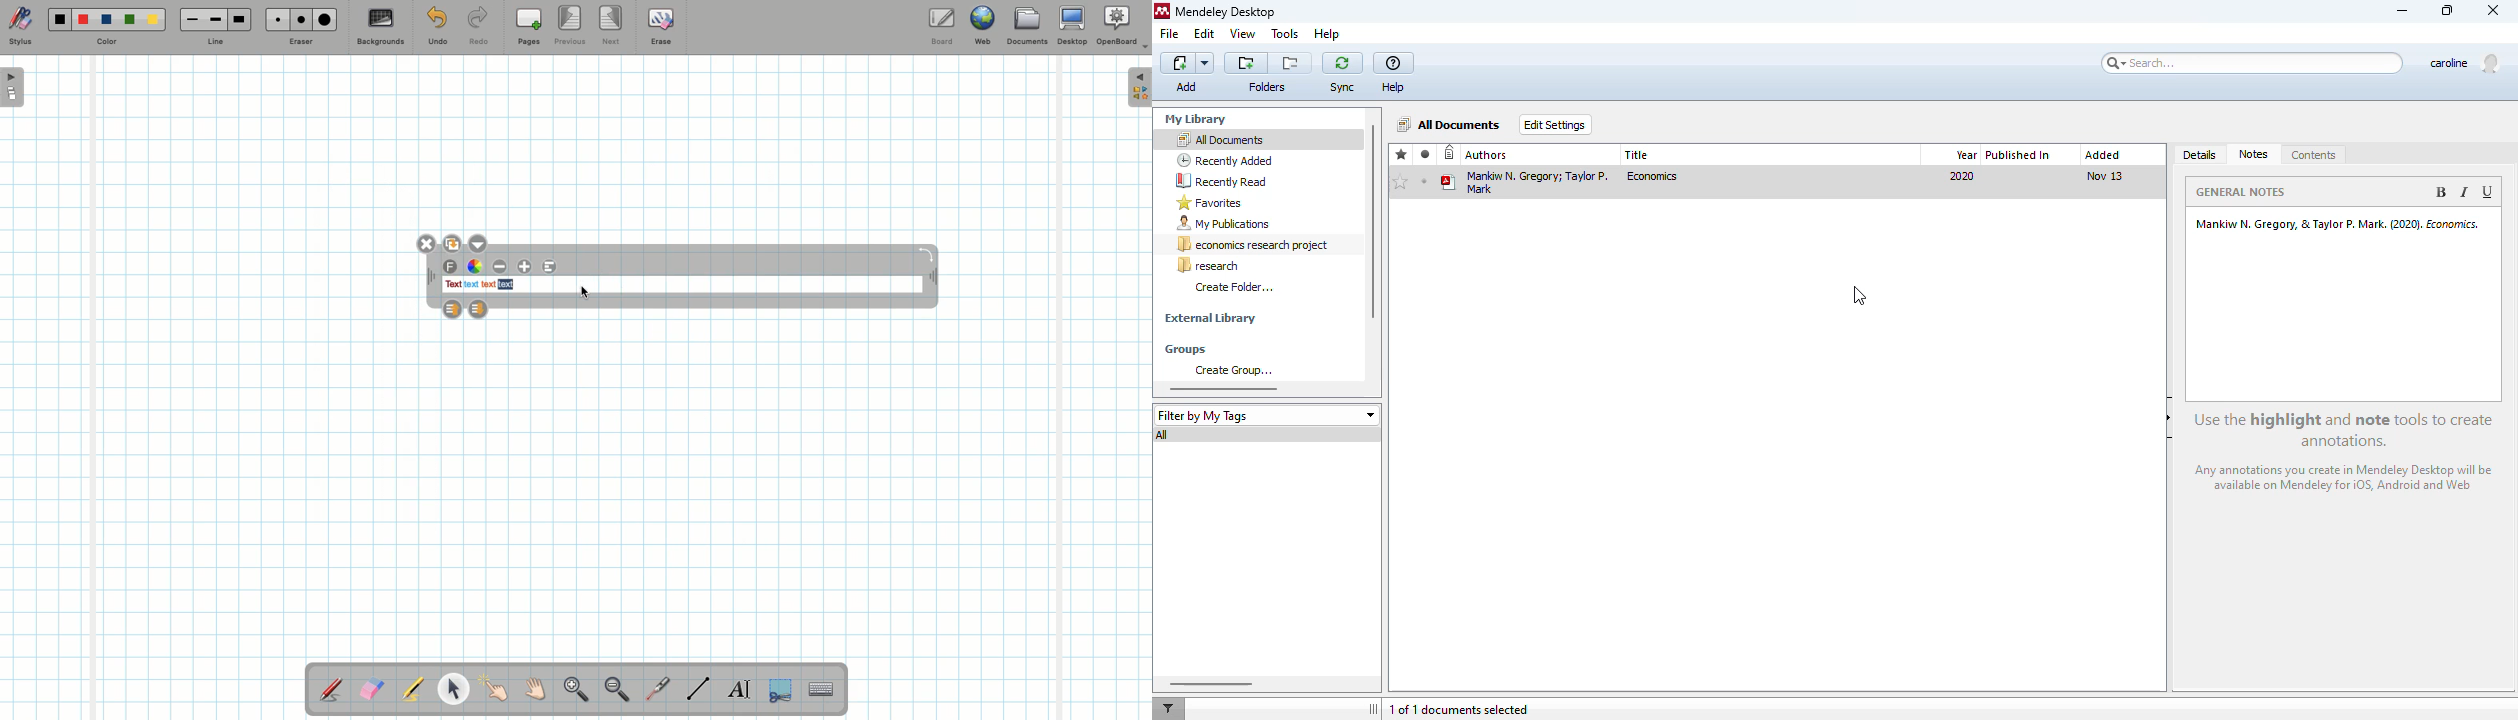 The image size is (2520, 728). I want to click on search, so click(2253, 63).